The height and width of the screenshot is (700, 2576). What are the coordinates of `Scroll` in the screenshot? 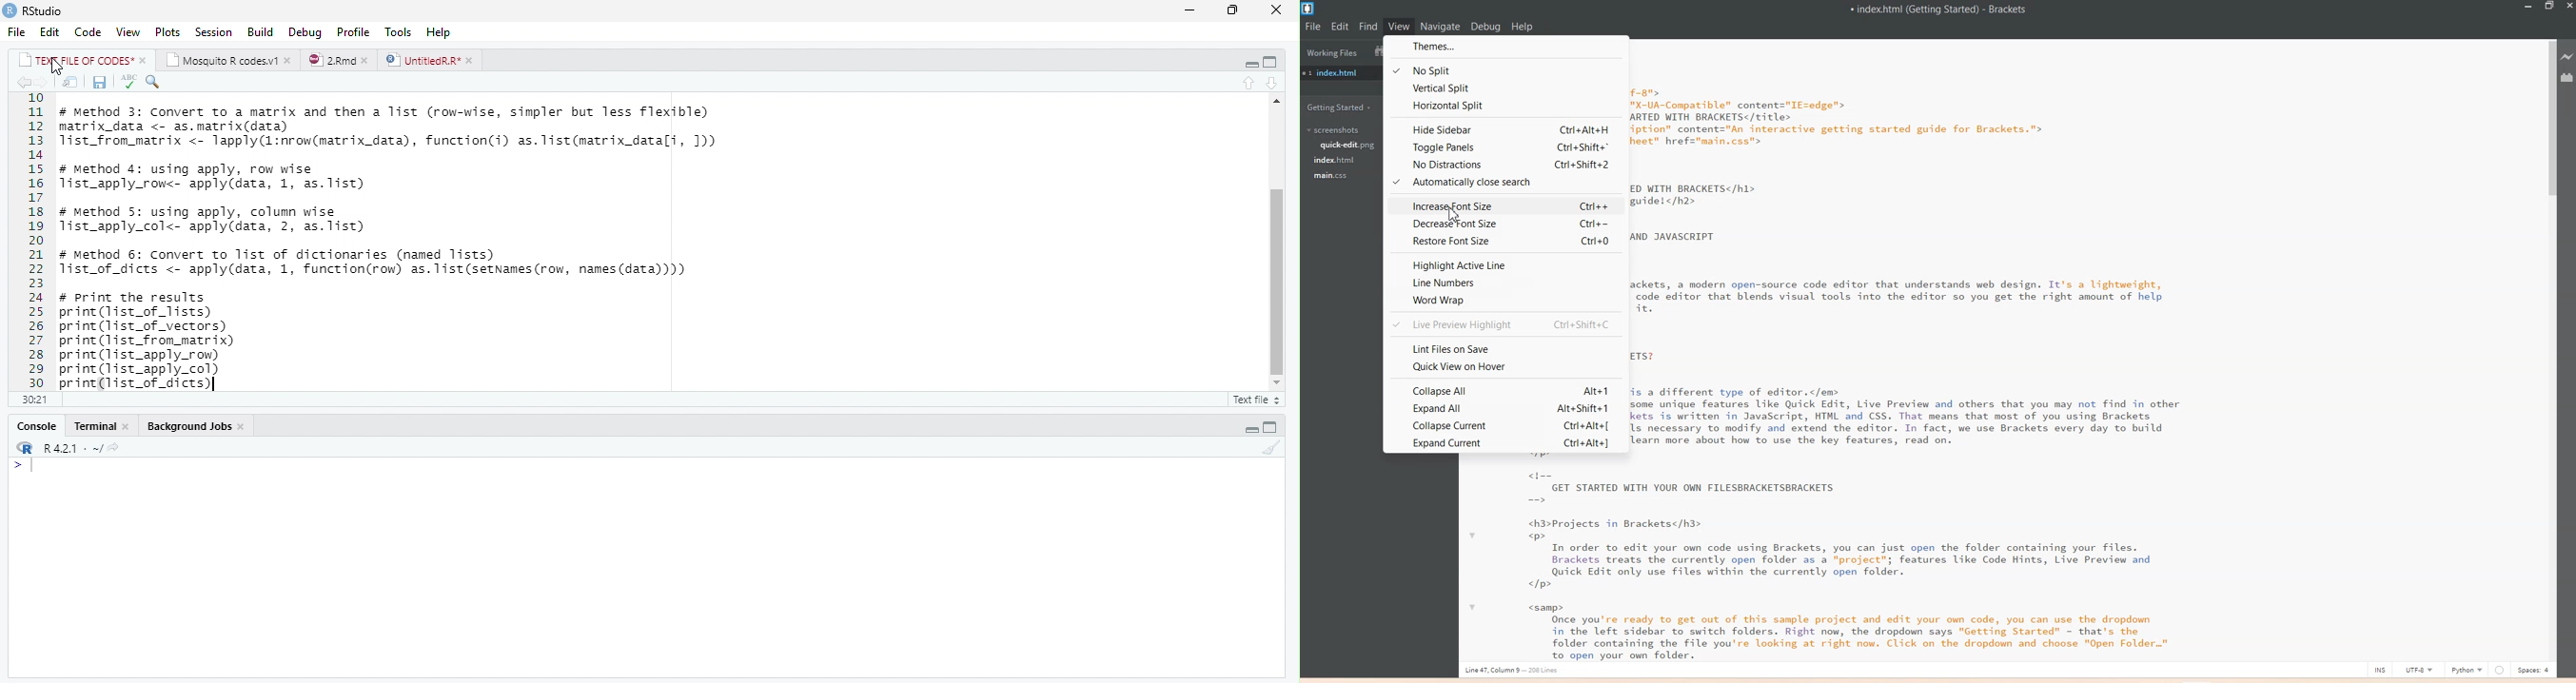 It's located at (1275, 246).